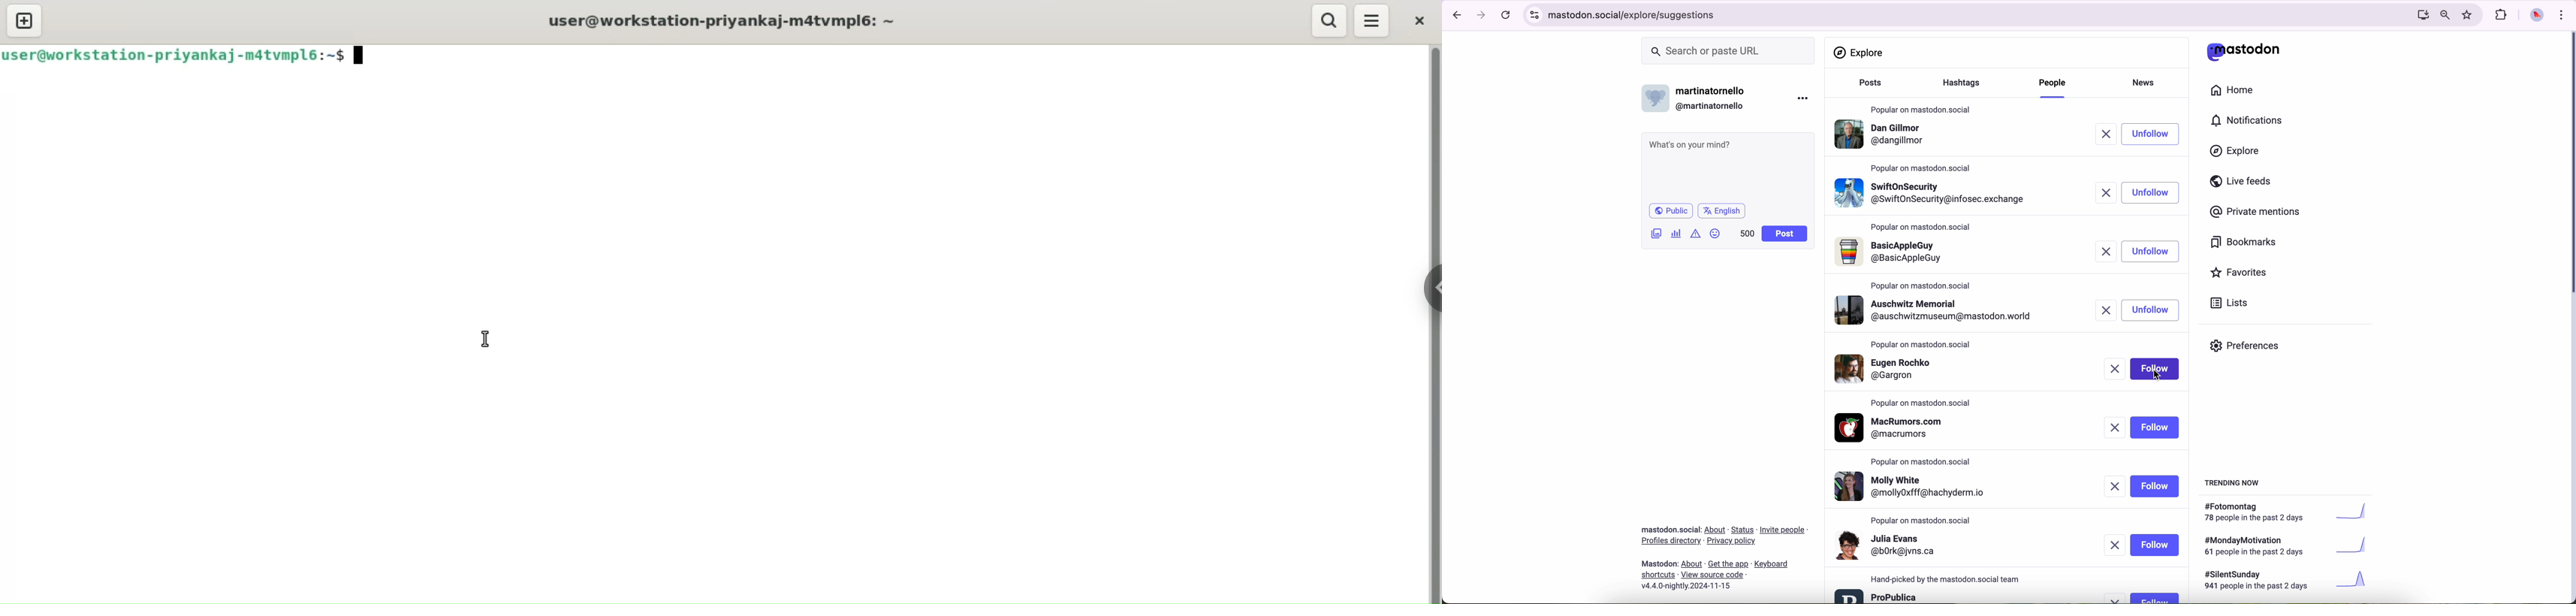 The height and width of the screenshot is (616, 2576). What do you see at coordinates (484, 340) in the screenshot?
I see `cursor` at bounding box center [484, 340].